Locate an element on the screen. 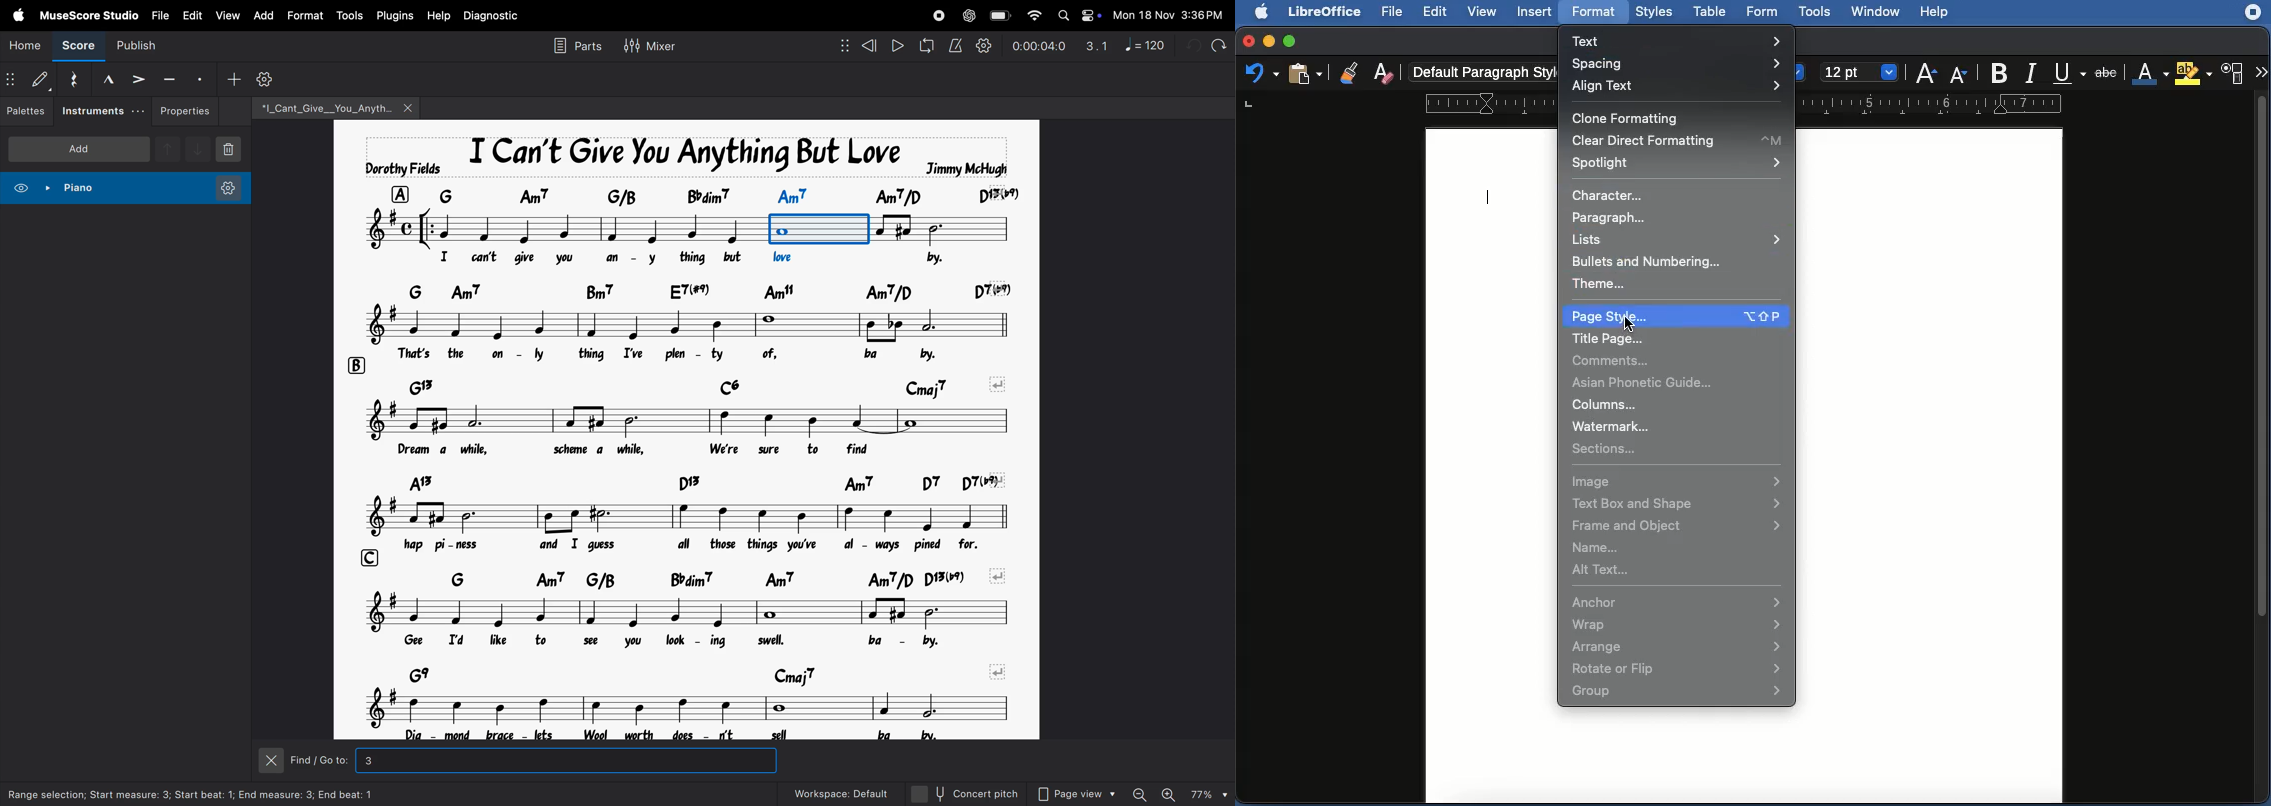 The image size is (2296, 812). tenuto is located at coordinates (169, 78).